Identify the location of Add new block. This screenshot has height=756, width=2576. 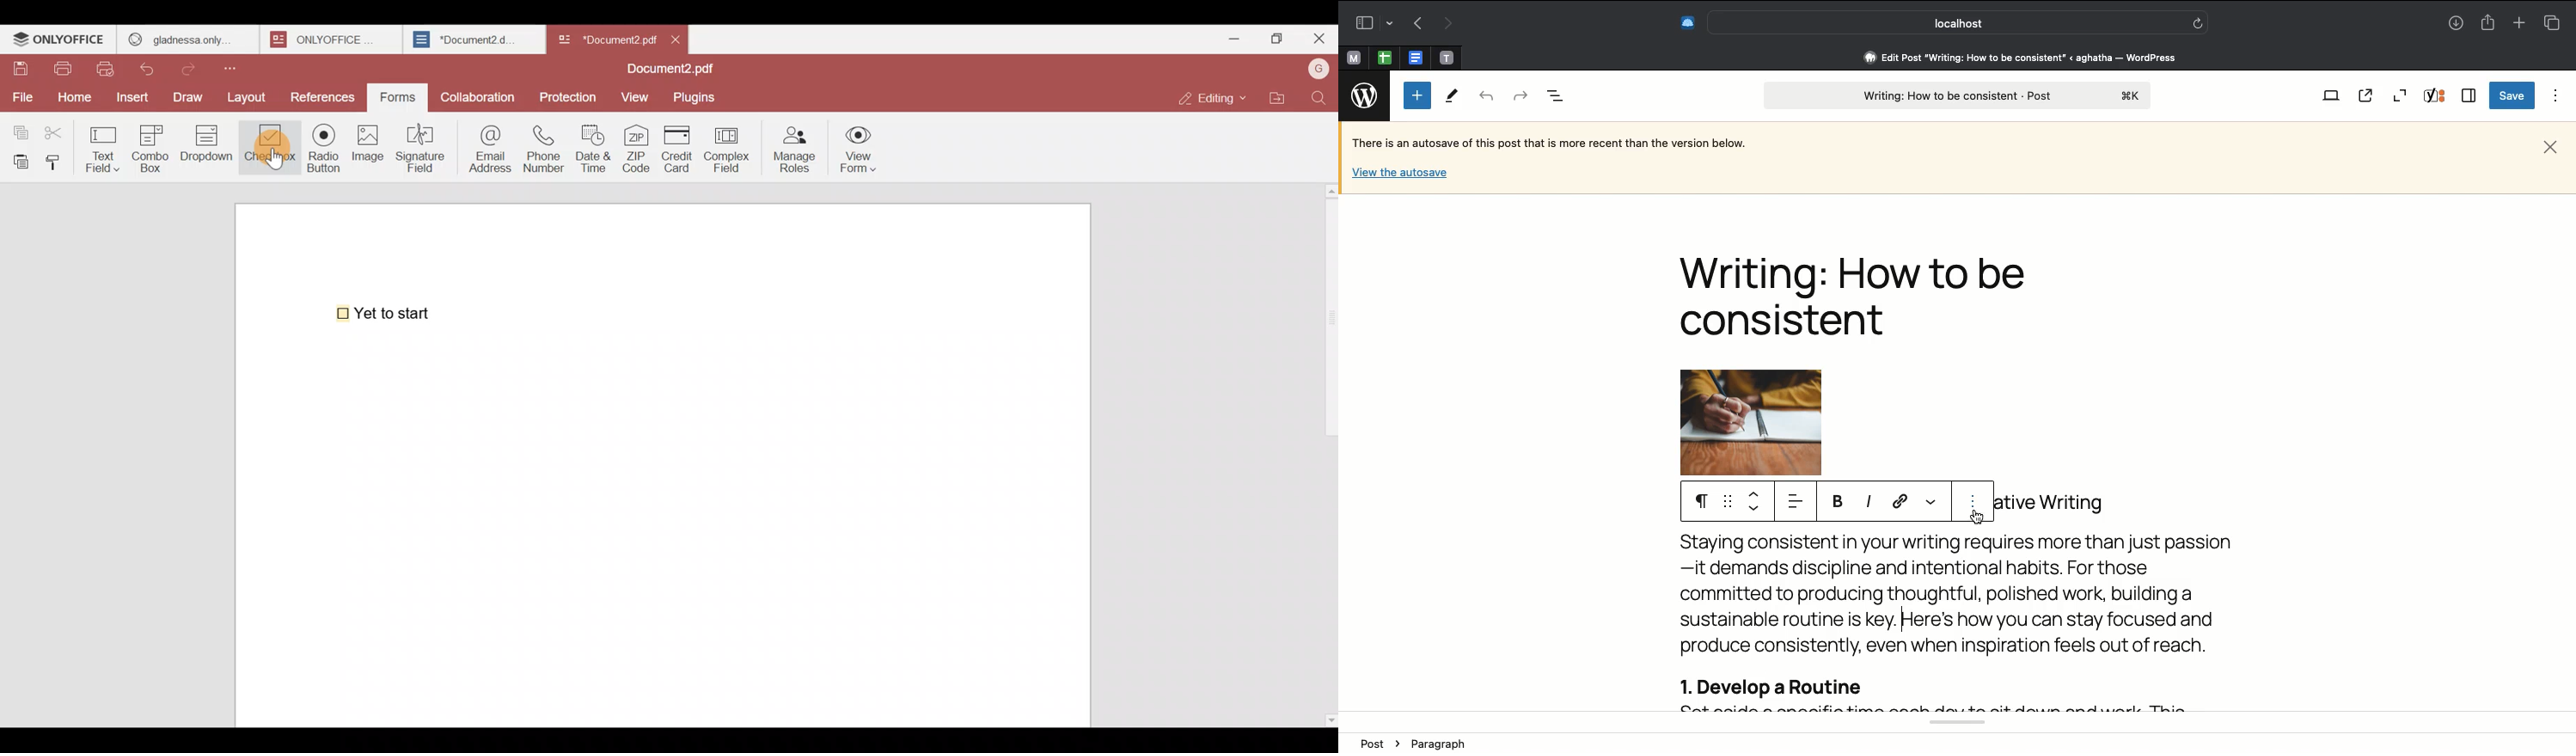
(1417, 95).